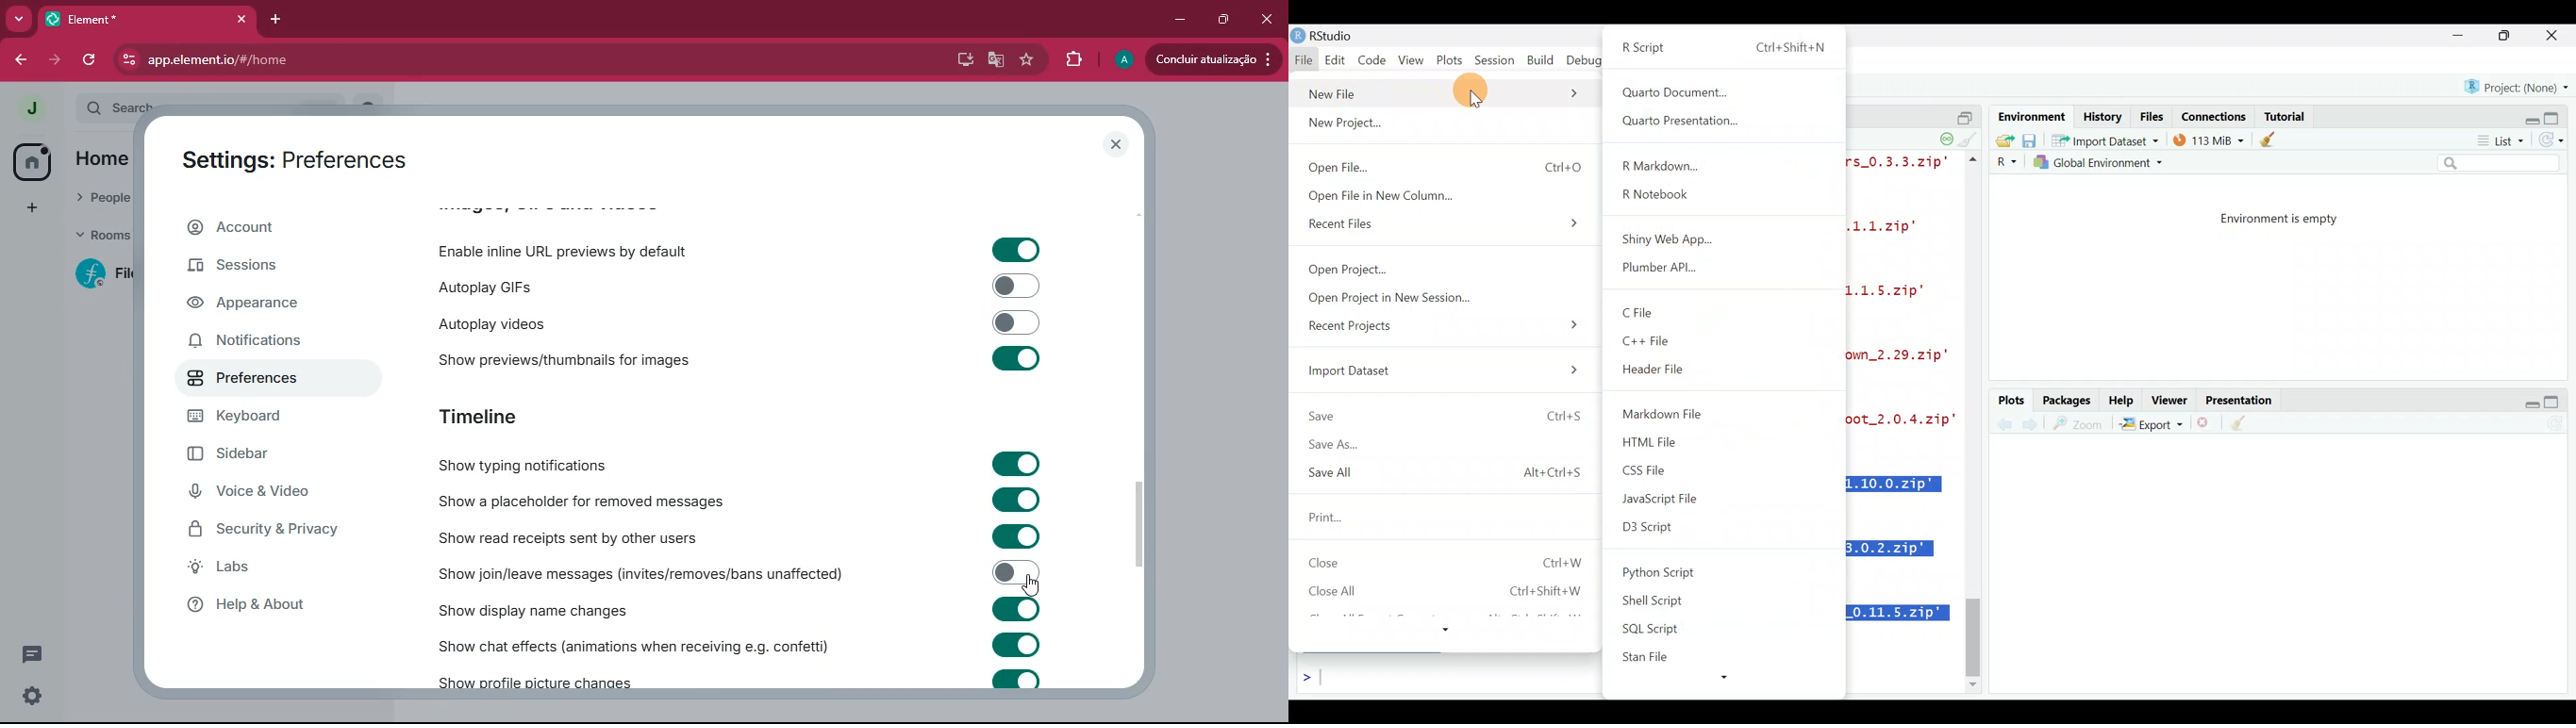  What do you see at coordinates (275, 20) in the screenshot?
I see `add tab` at bounding box center [275, 20].